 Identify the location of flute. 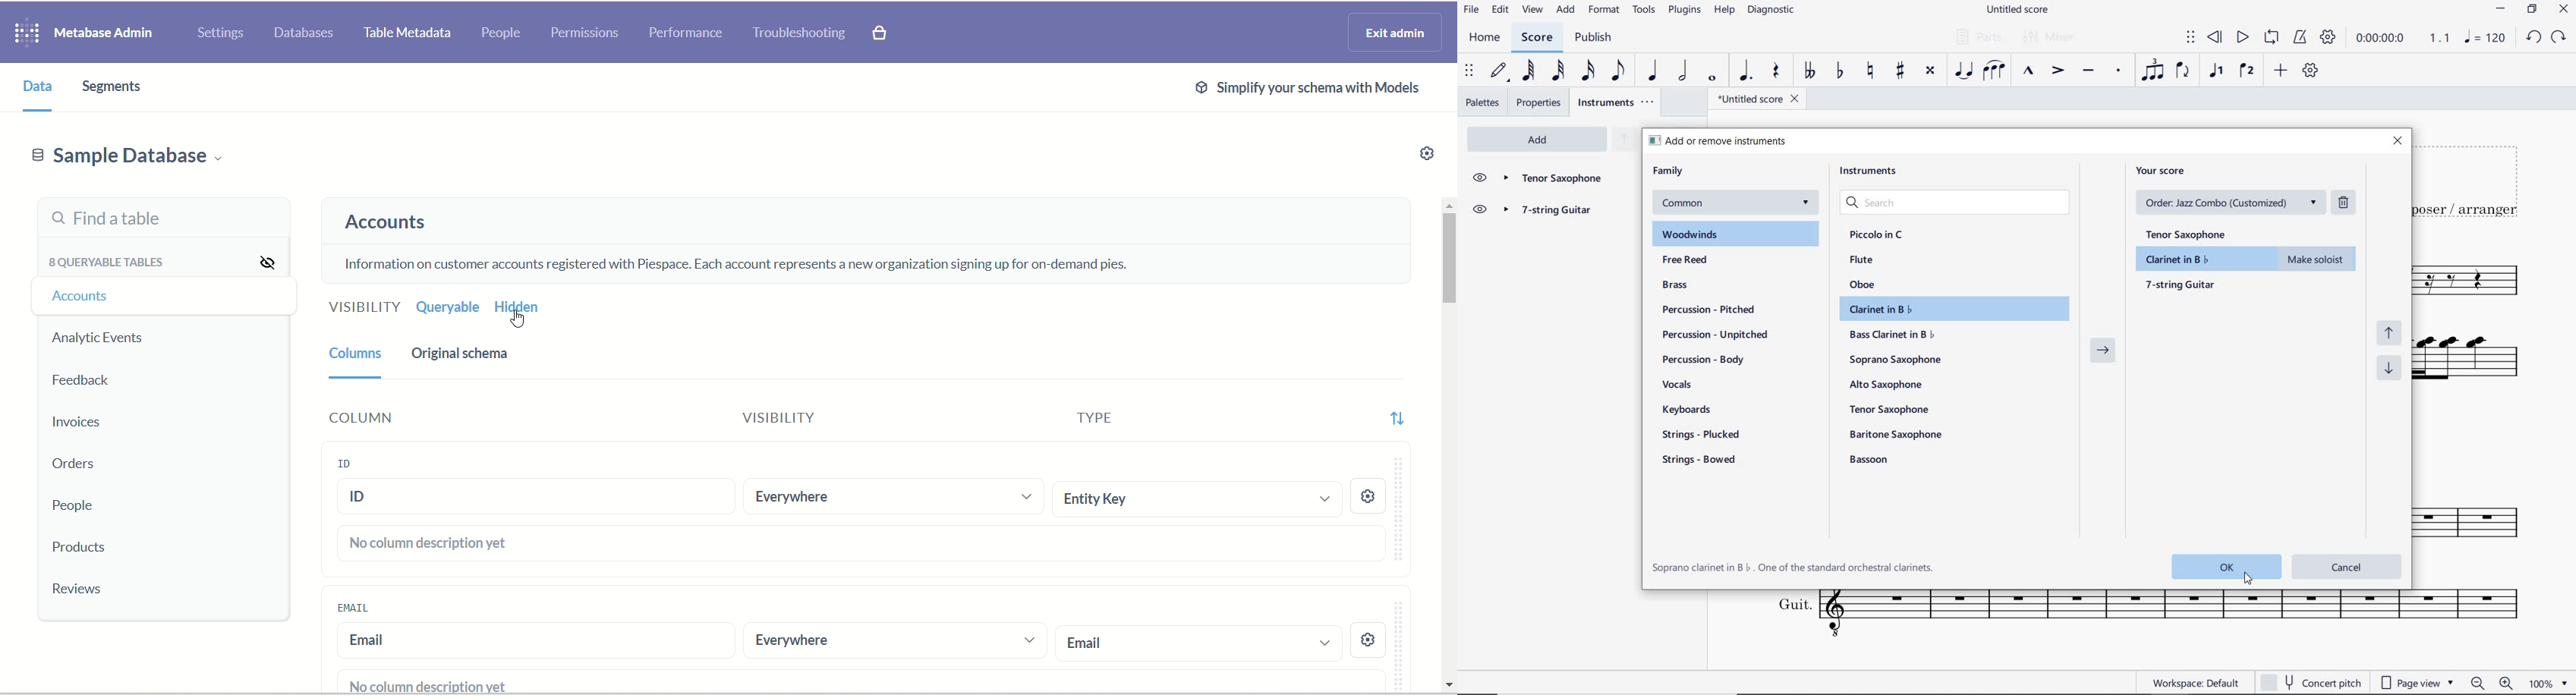
(1861, 259).